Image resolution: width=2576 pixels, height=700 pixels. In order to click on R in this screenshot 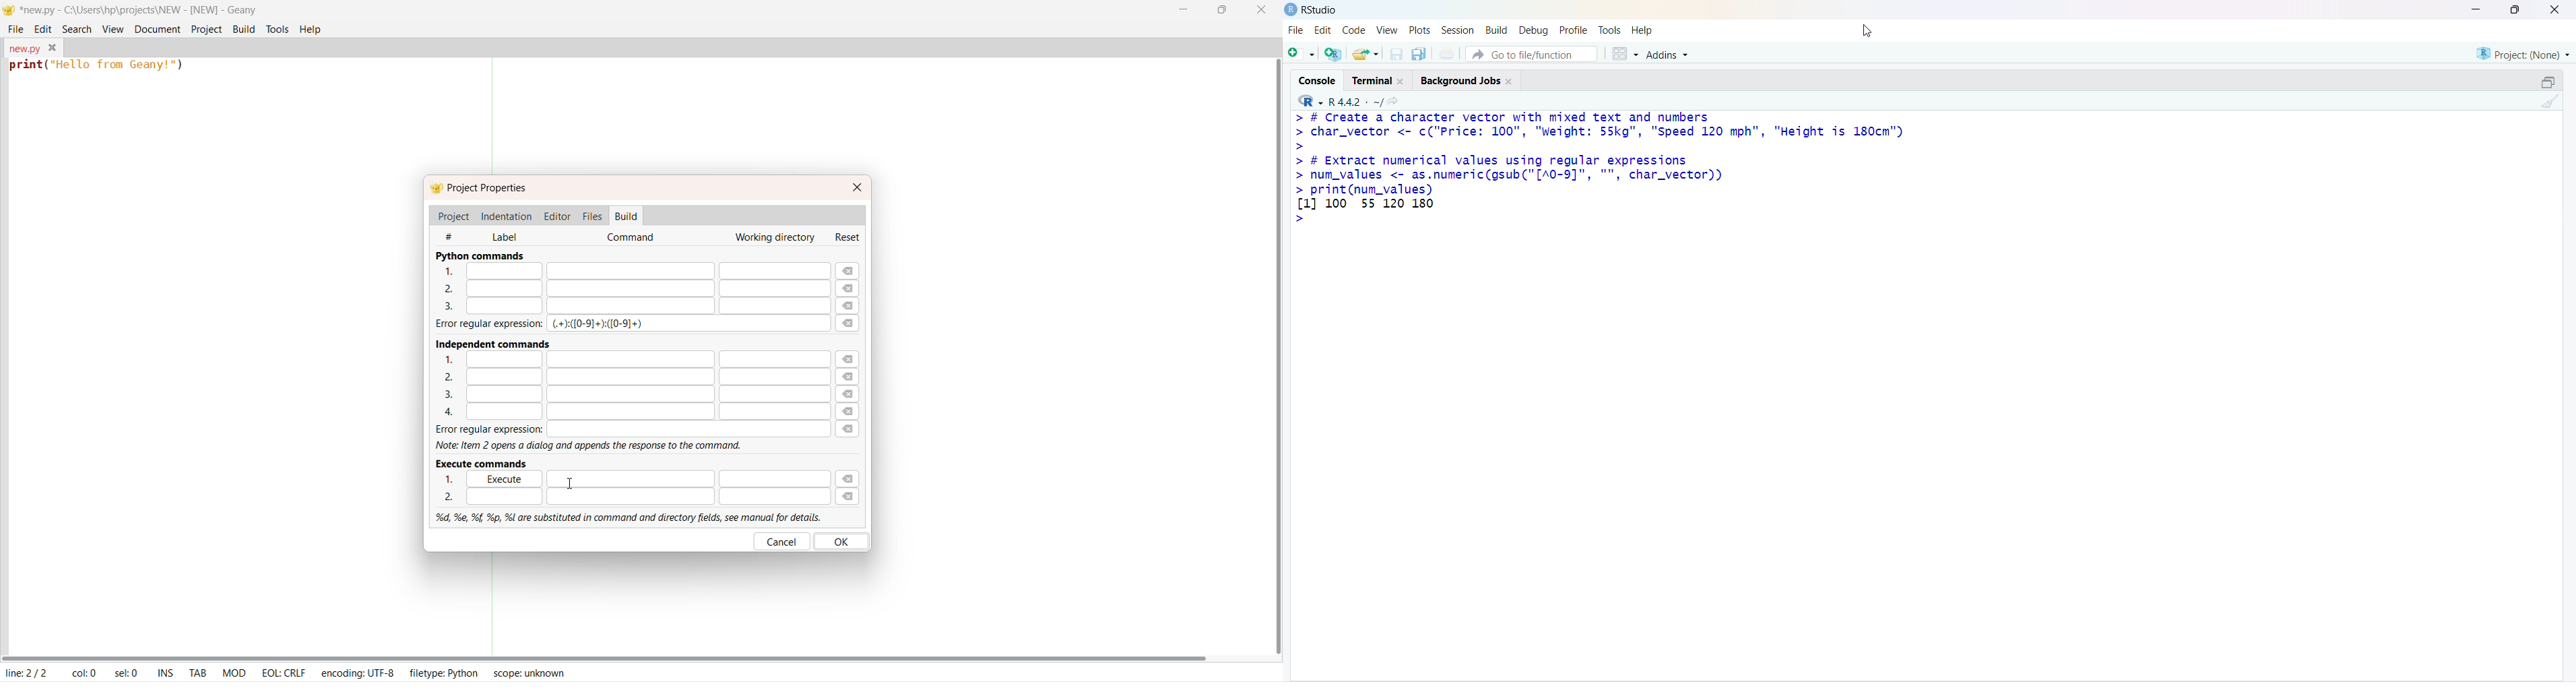, I will do `click(1310, 101)`.